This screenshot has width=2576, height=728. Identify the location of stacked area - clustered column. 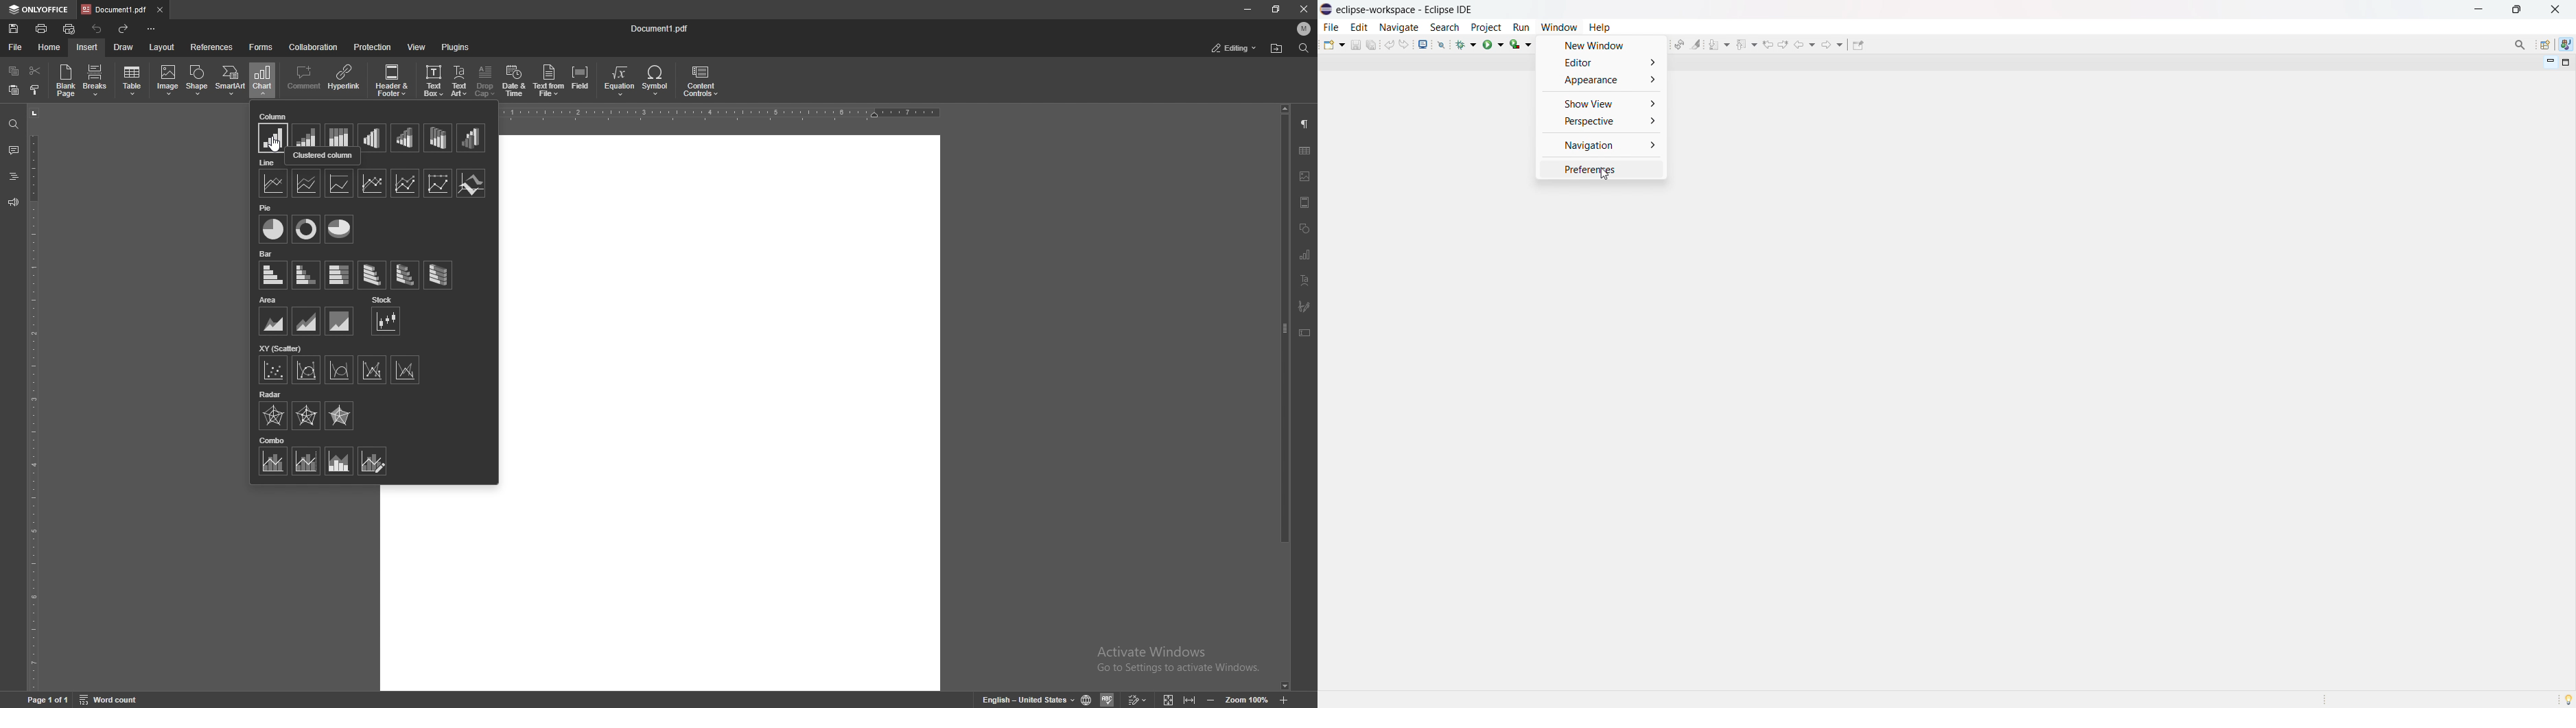
(340, 461).